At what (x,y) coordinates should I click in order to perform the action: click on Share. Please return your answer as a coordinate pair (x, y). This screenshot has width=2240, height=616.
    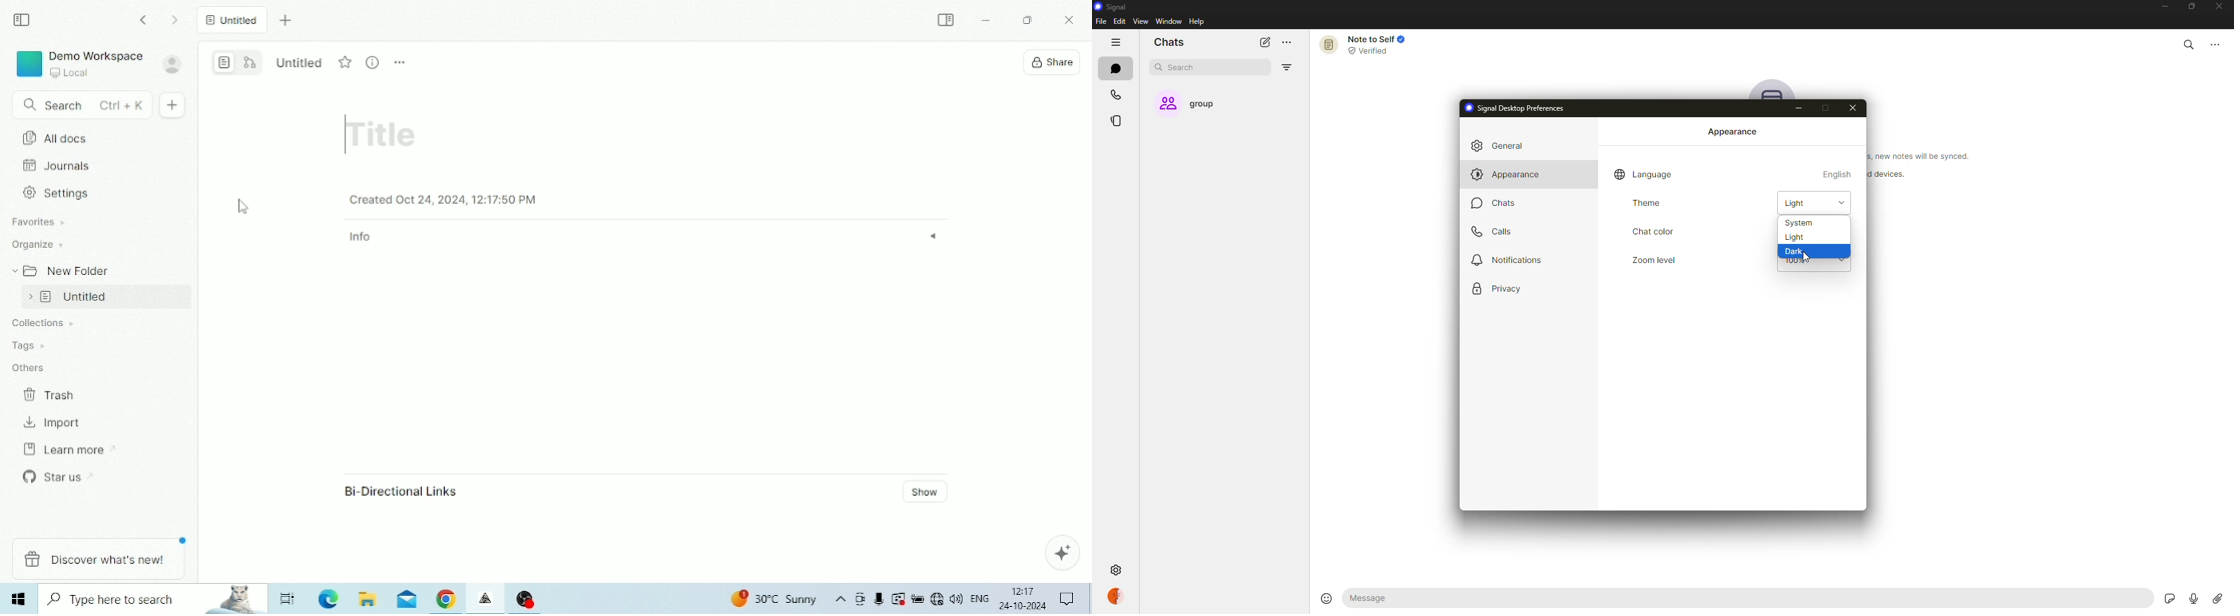
    Looking at the image, I should click on (1052, 63).